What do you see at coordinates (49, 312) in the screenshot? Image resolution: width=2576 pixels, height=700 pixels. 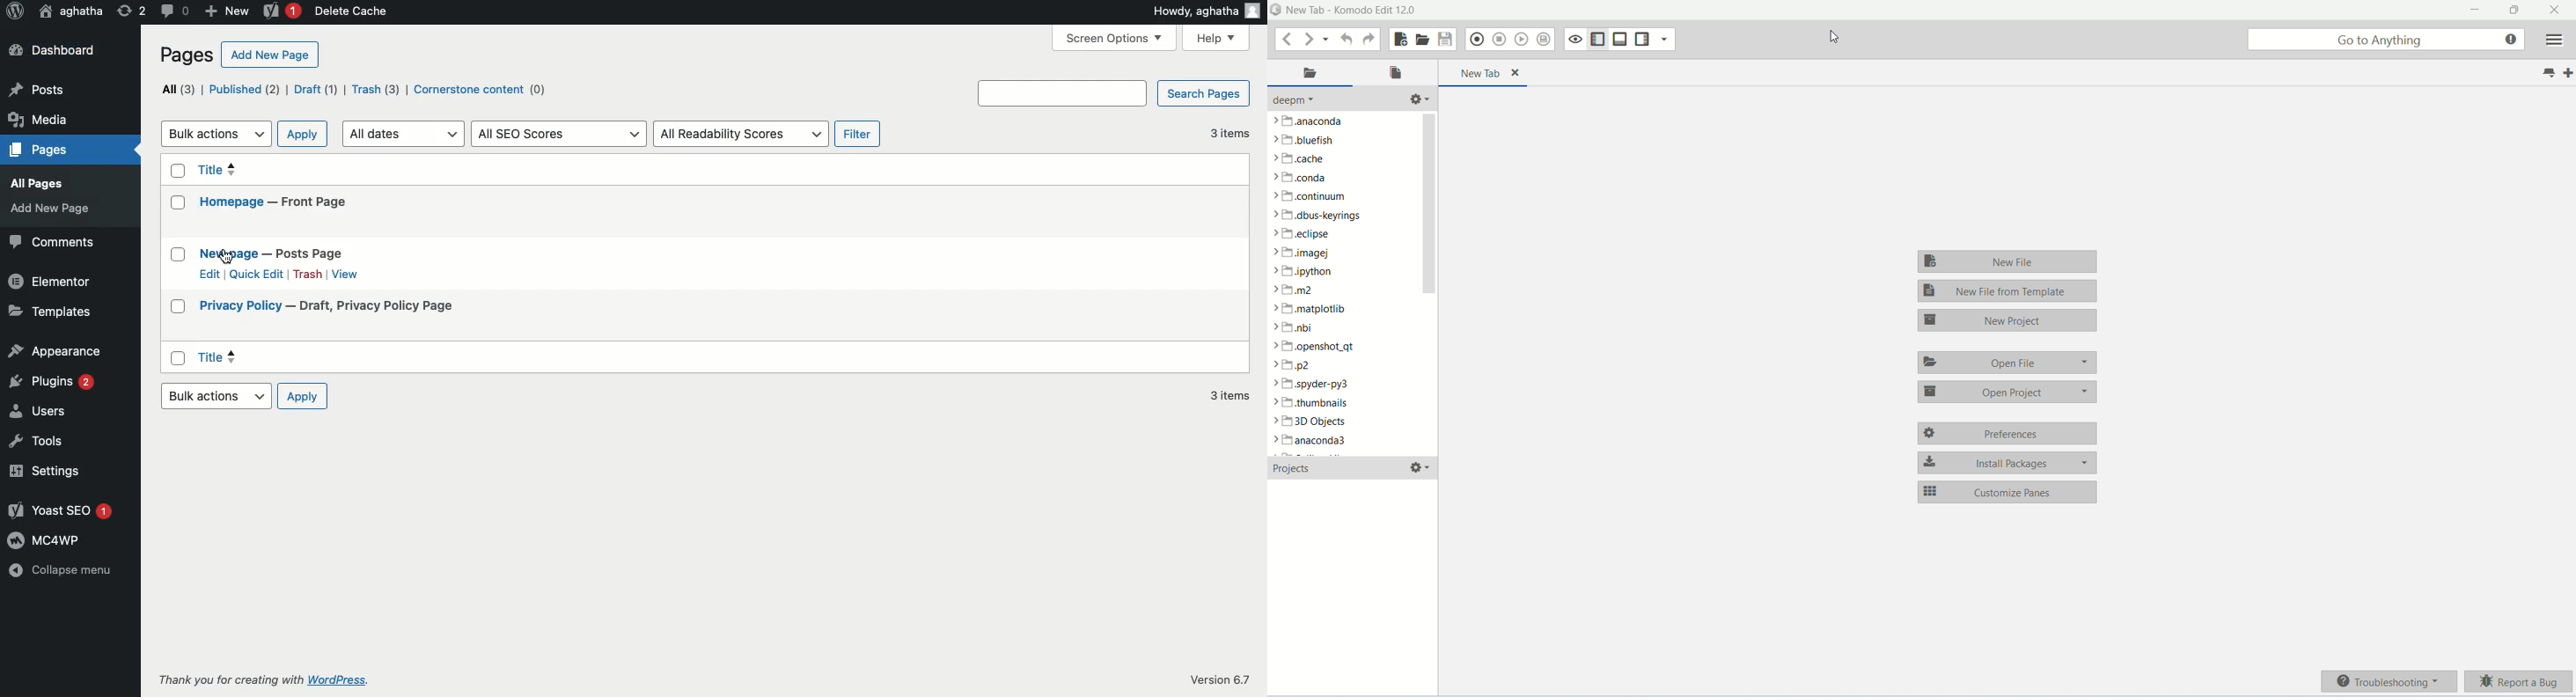 I see `Templates` at bounding box center [49, 312].